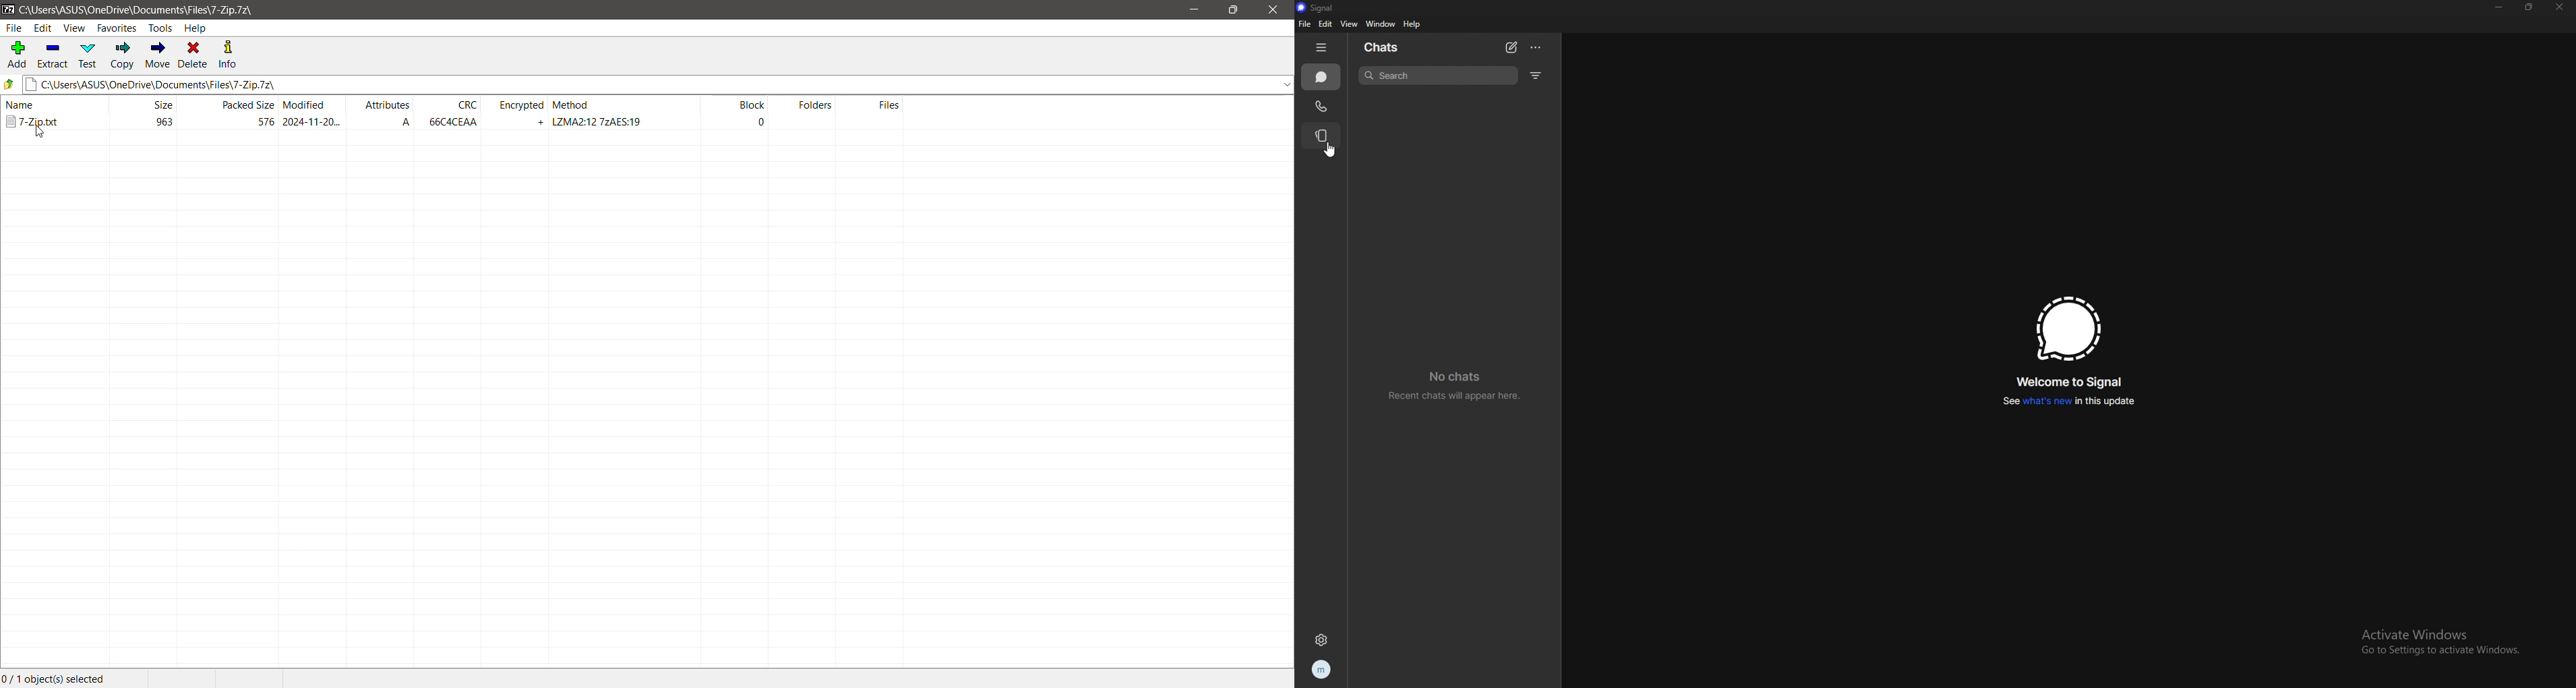  Describe the element at coordinates (207, 7) in the screenshot. I see `Current Folder Path` at that location.